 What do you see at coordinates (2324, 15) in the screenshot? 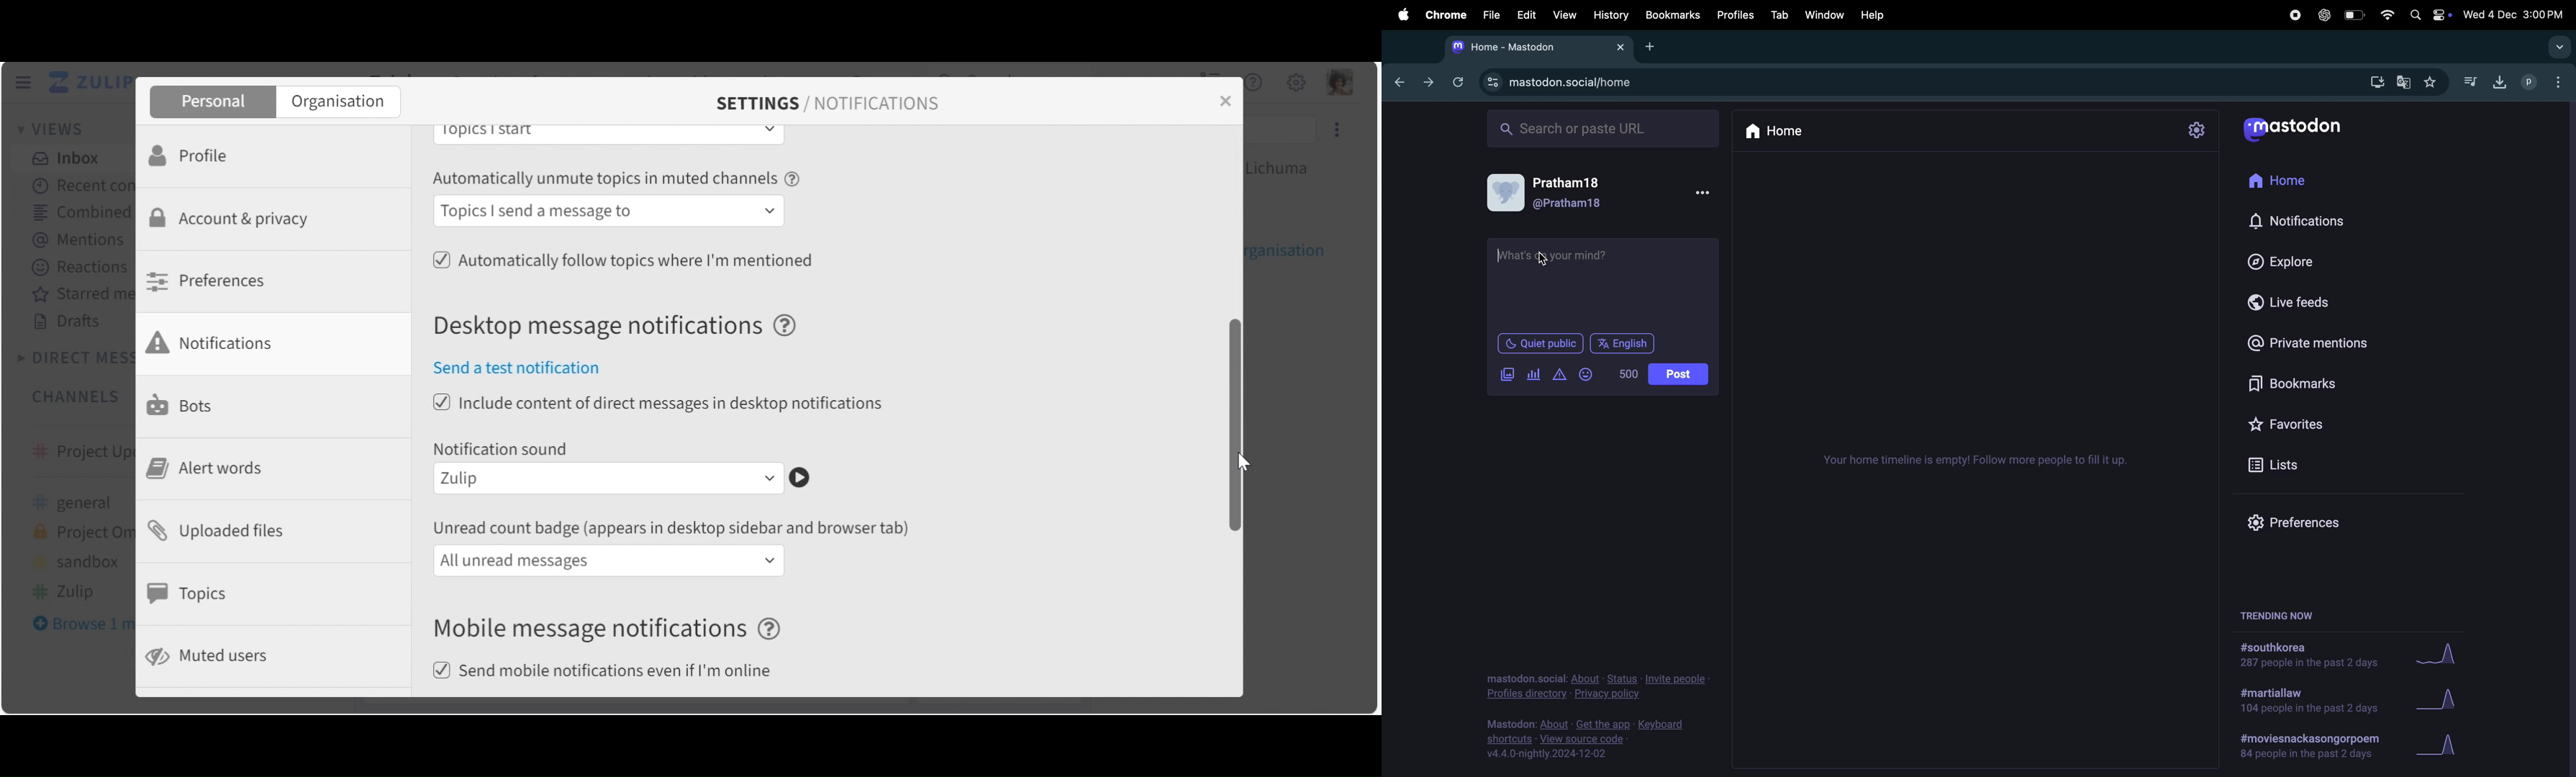
I see `` at bounding box center [2324, 15].